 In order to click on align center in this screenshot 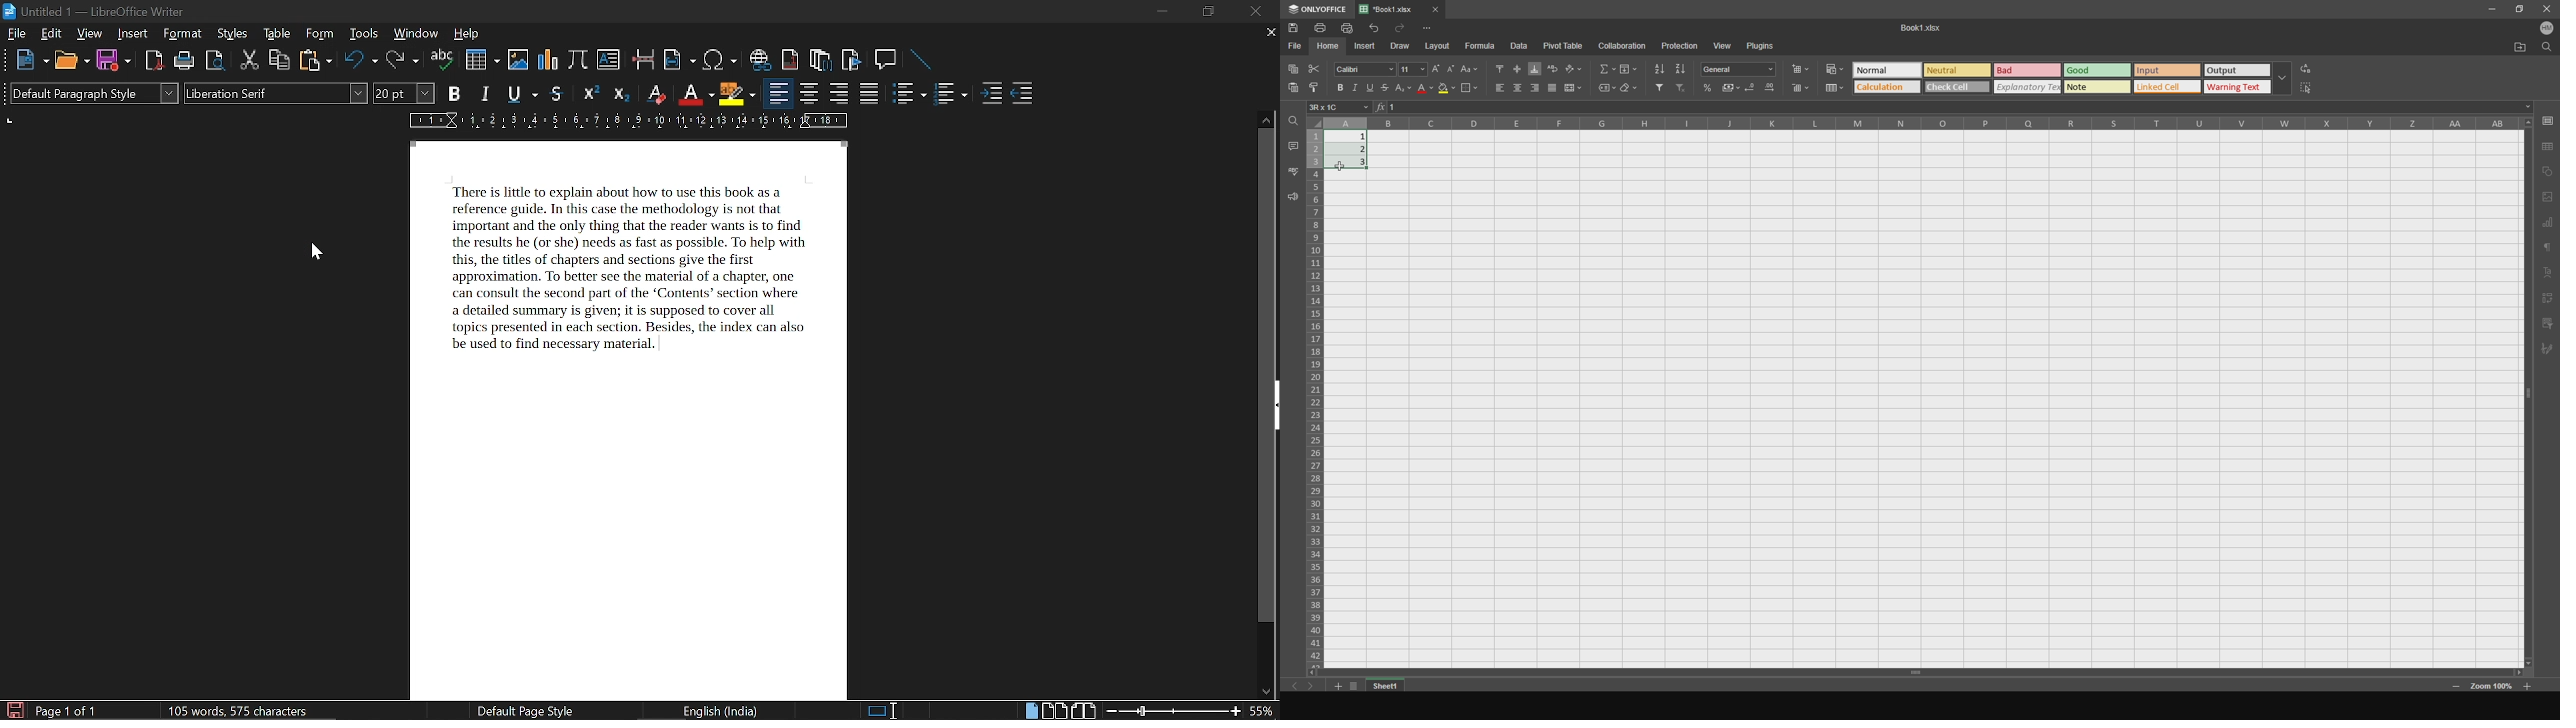, I will do `click(1515, 88)`.